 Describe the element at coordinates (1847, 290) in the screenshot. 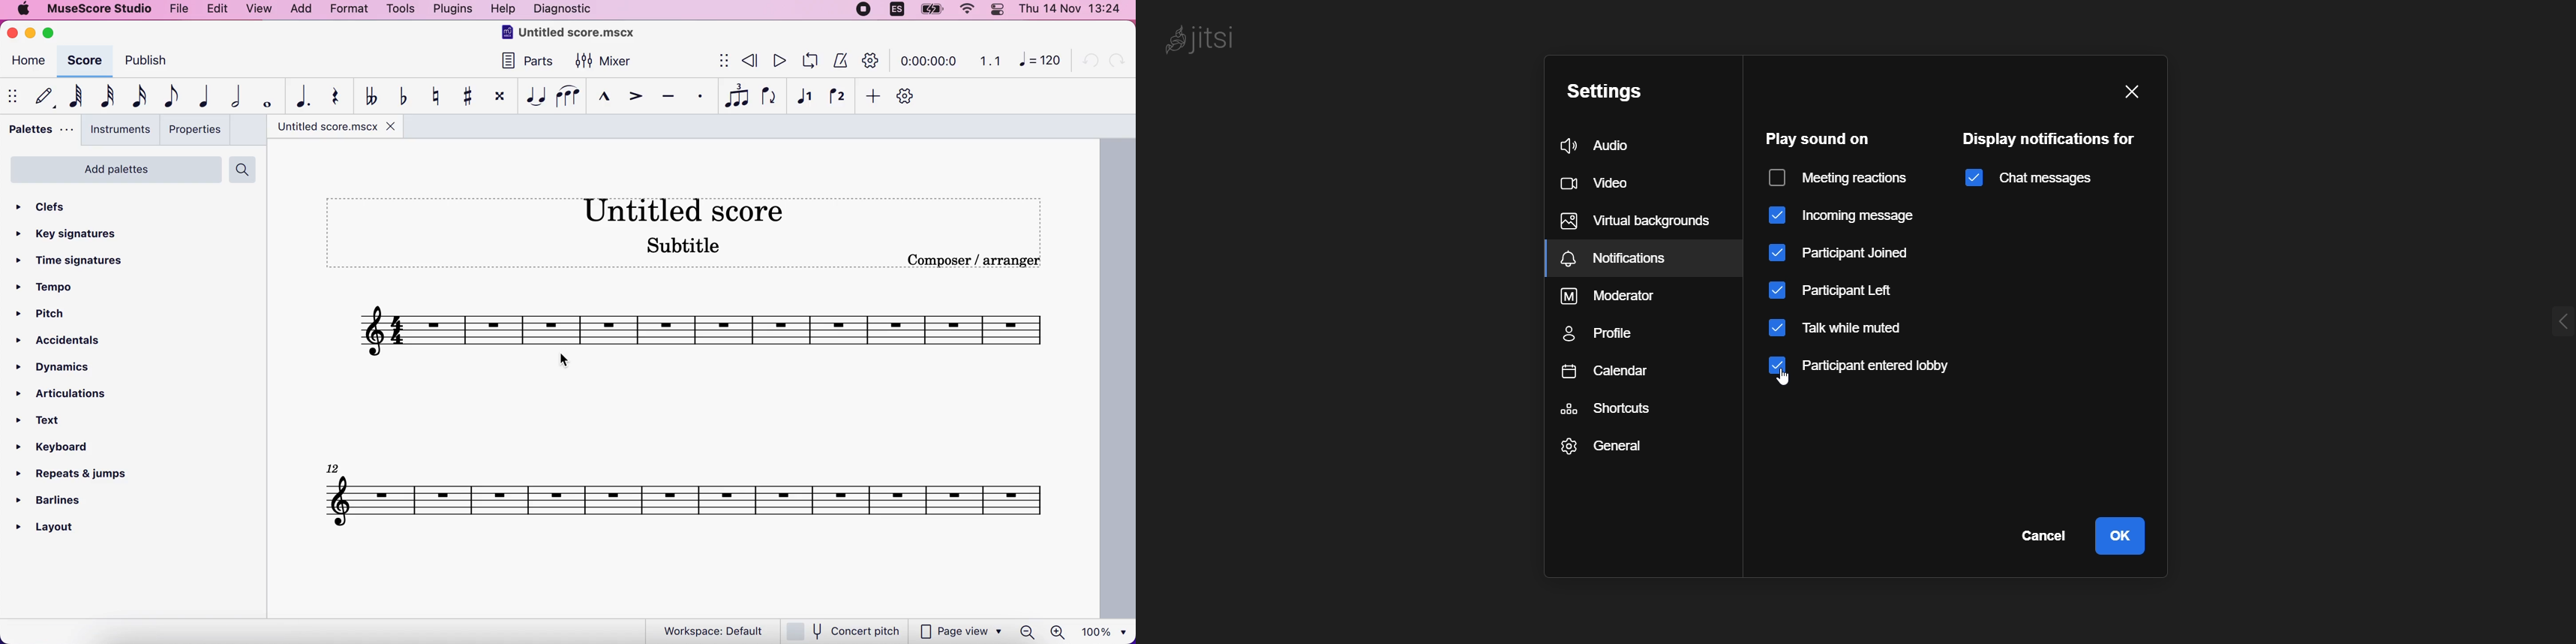

I see `participant left` at that location.